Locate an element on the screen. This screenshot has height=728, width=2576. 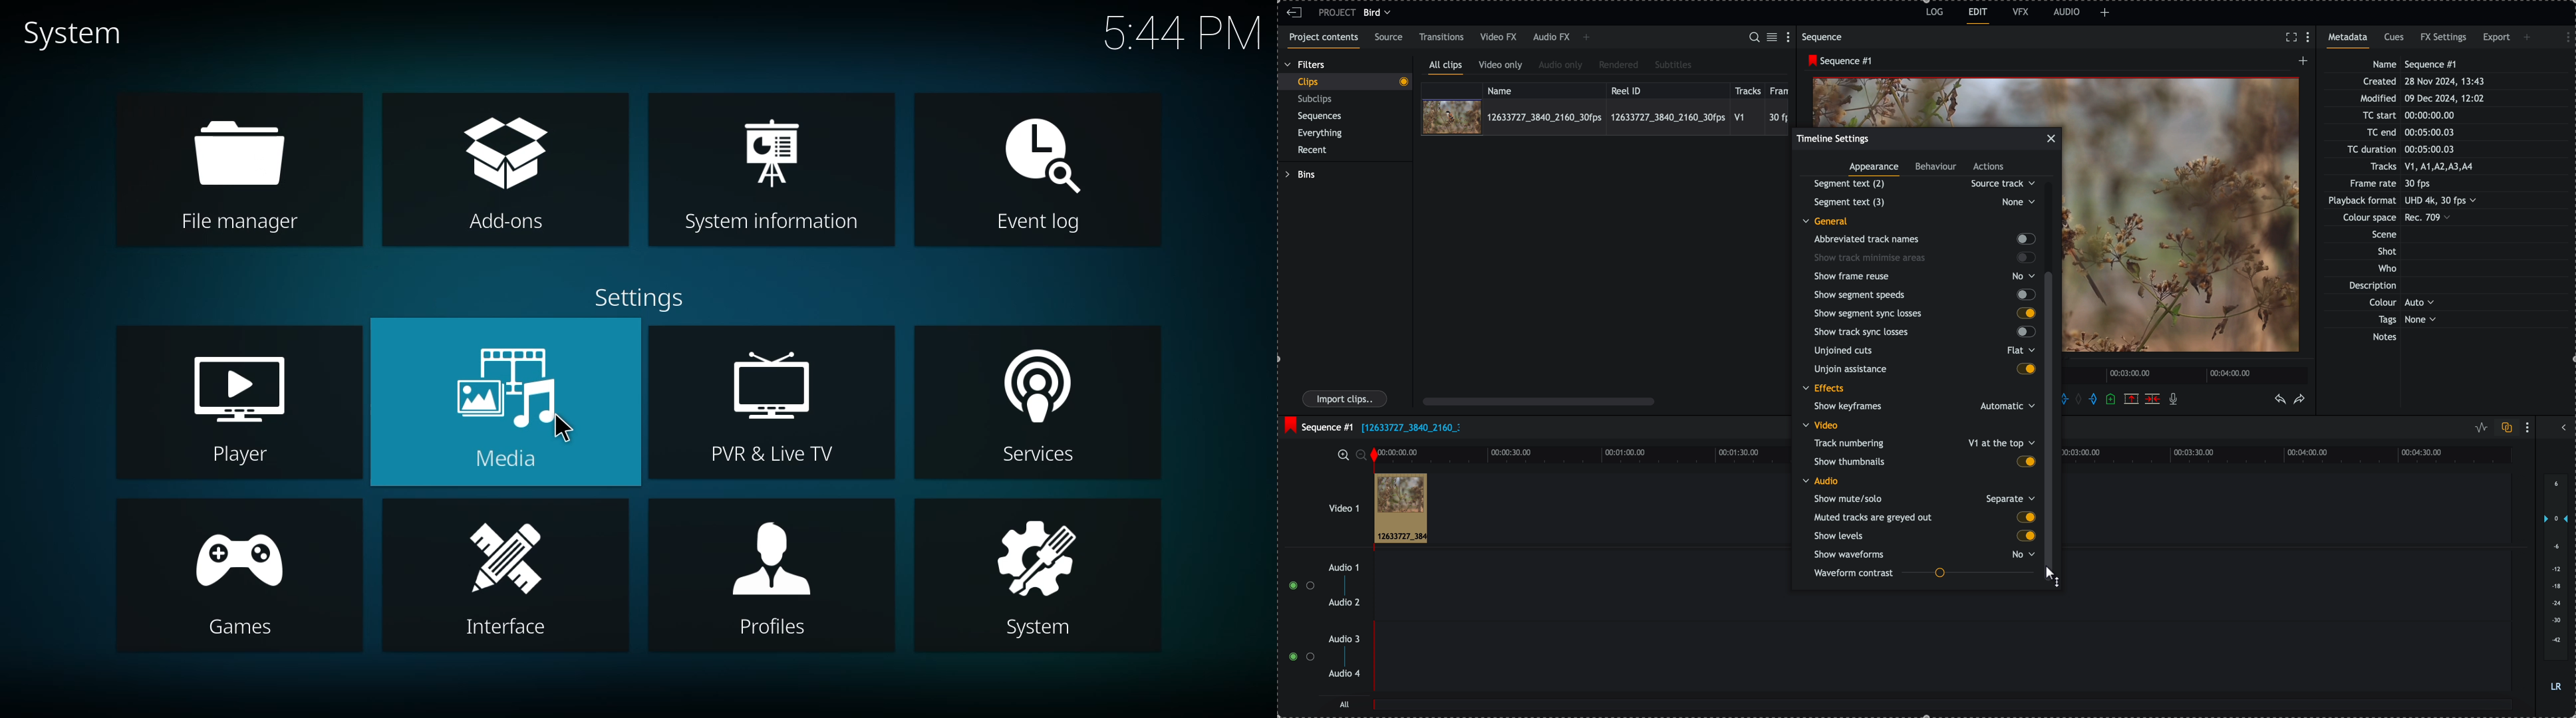
System information is located at coordinates (764, 222).